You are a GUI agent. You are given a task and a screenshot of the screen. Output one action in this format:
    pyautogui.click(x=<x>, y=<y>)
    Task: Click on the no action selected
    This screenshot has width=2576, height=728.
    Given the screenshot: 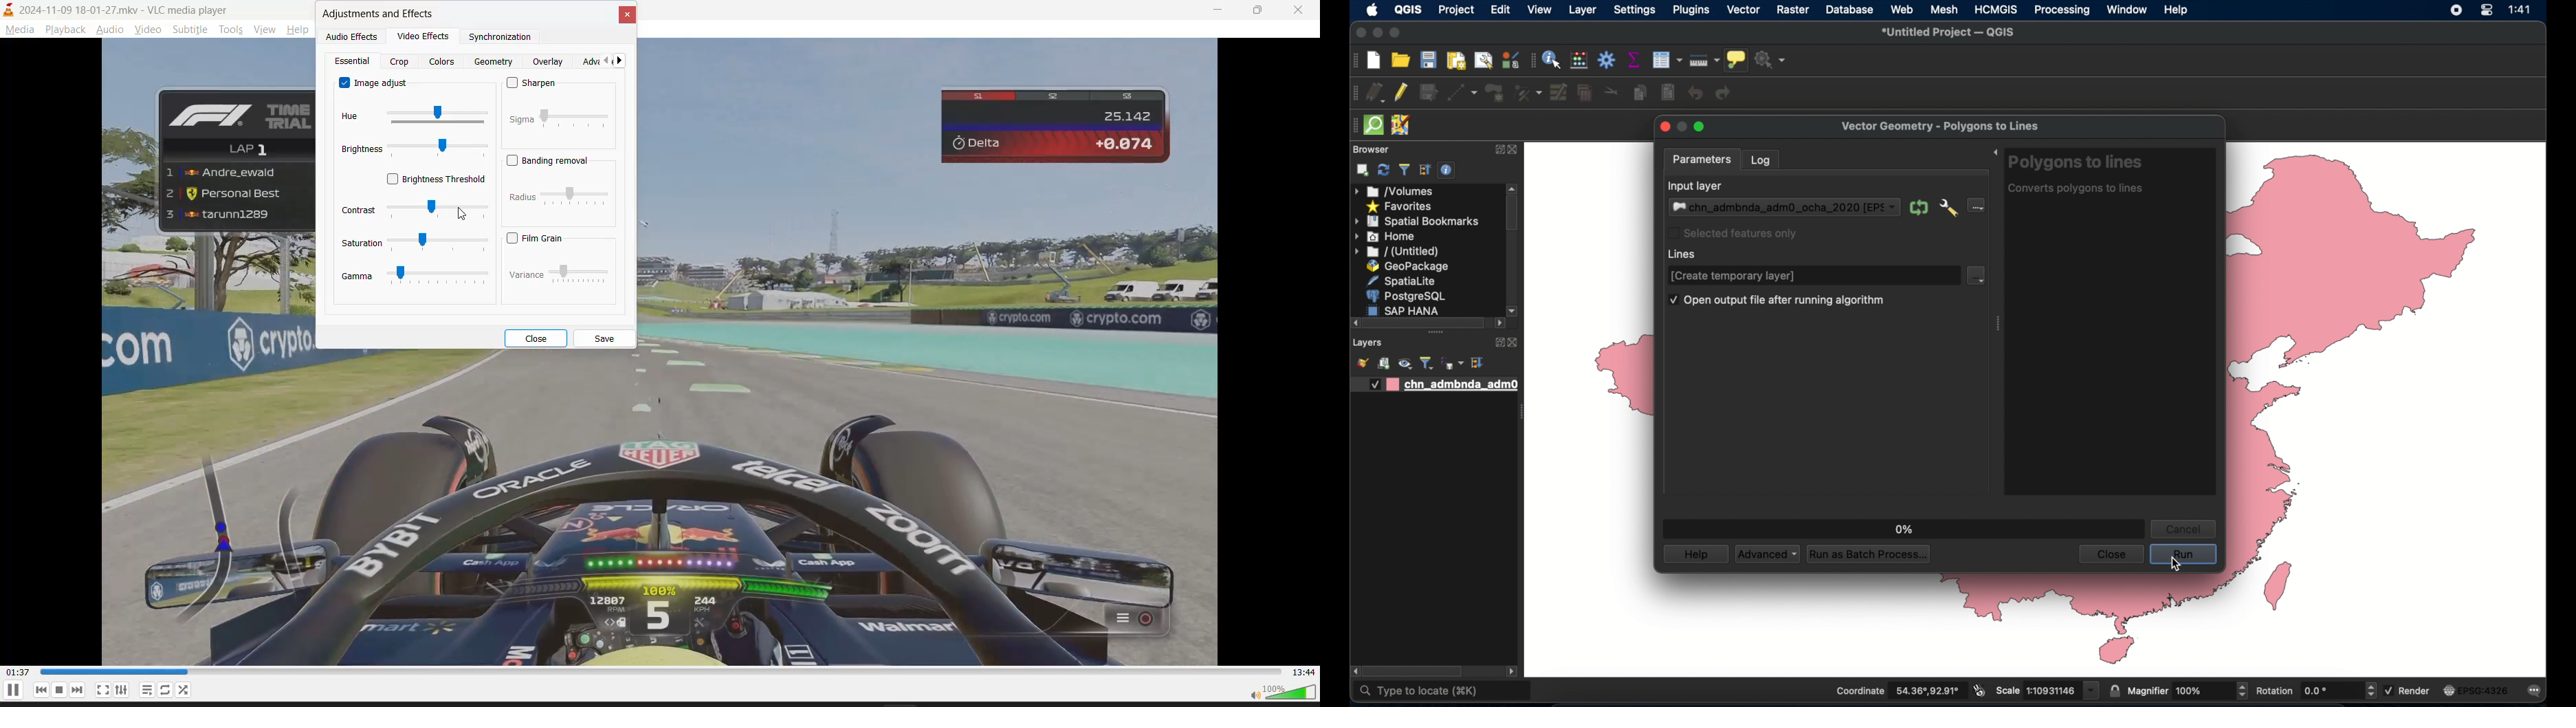 What is the action you would take?
    pyautogui.click(x=1771, y=60)
    